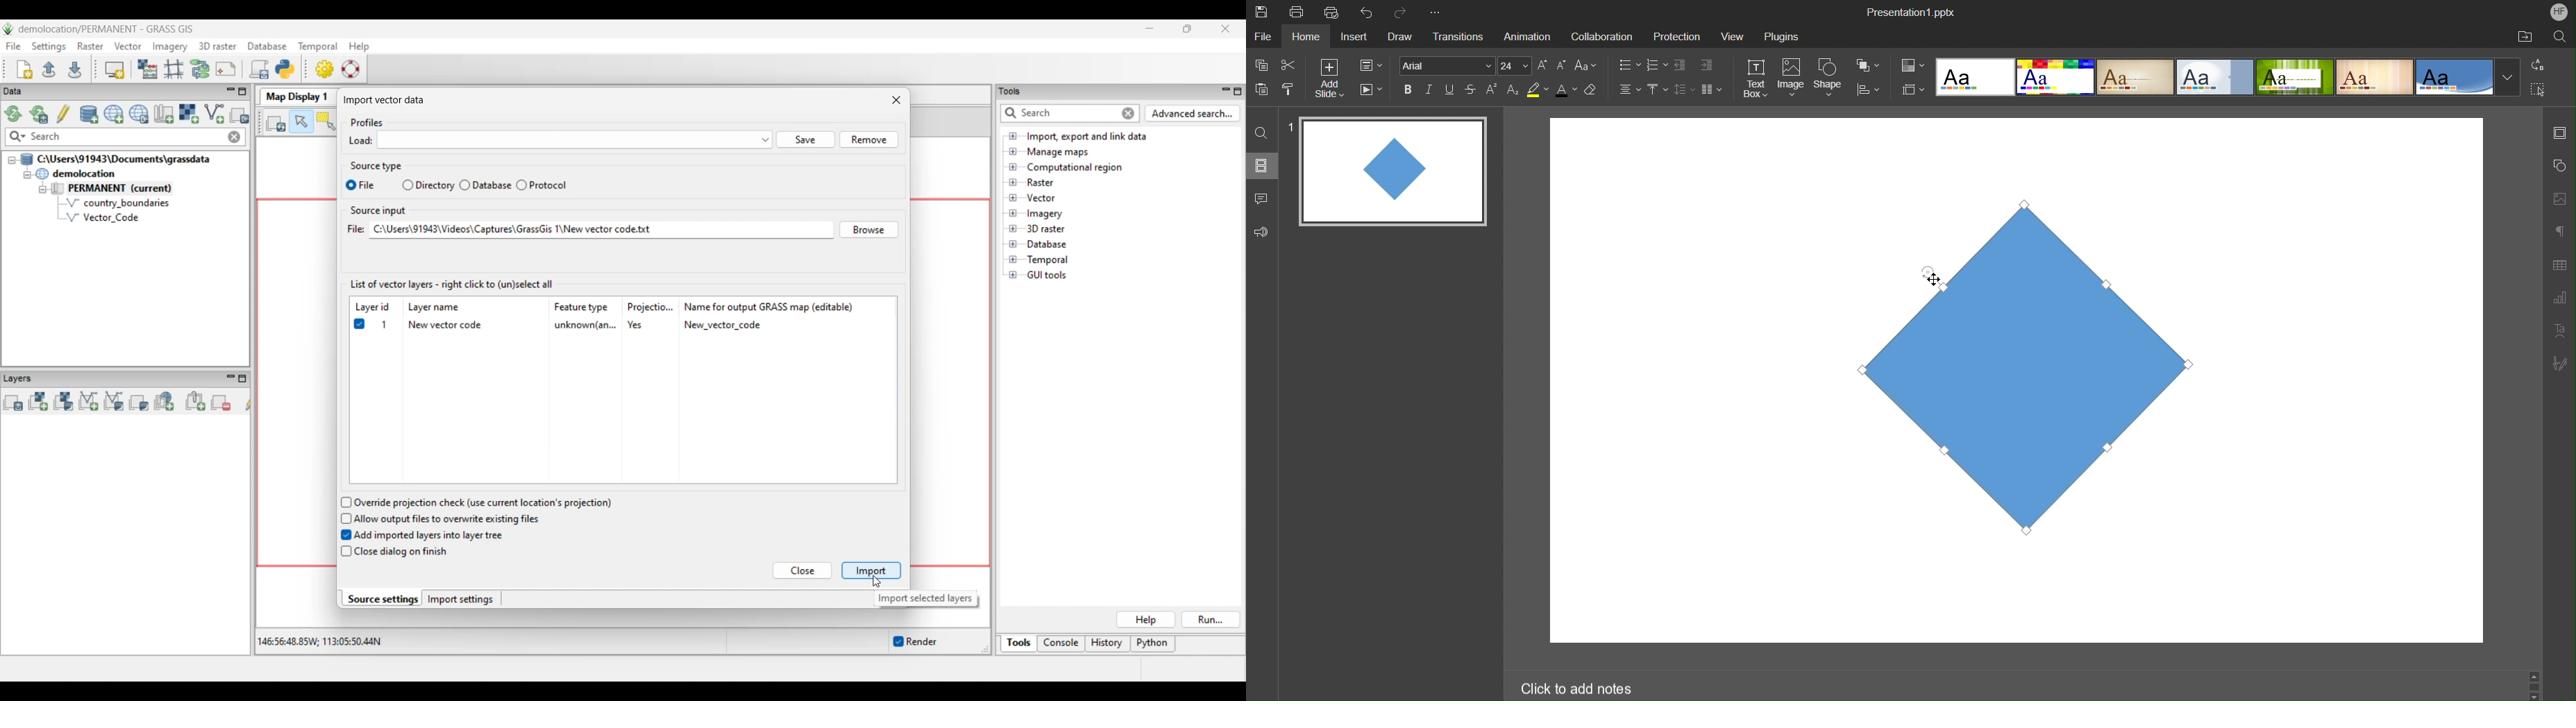 The height and width of the screenshot is (728, 2576). I want to click on Click to add notes, so click(1578, 689).